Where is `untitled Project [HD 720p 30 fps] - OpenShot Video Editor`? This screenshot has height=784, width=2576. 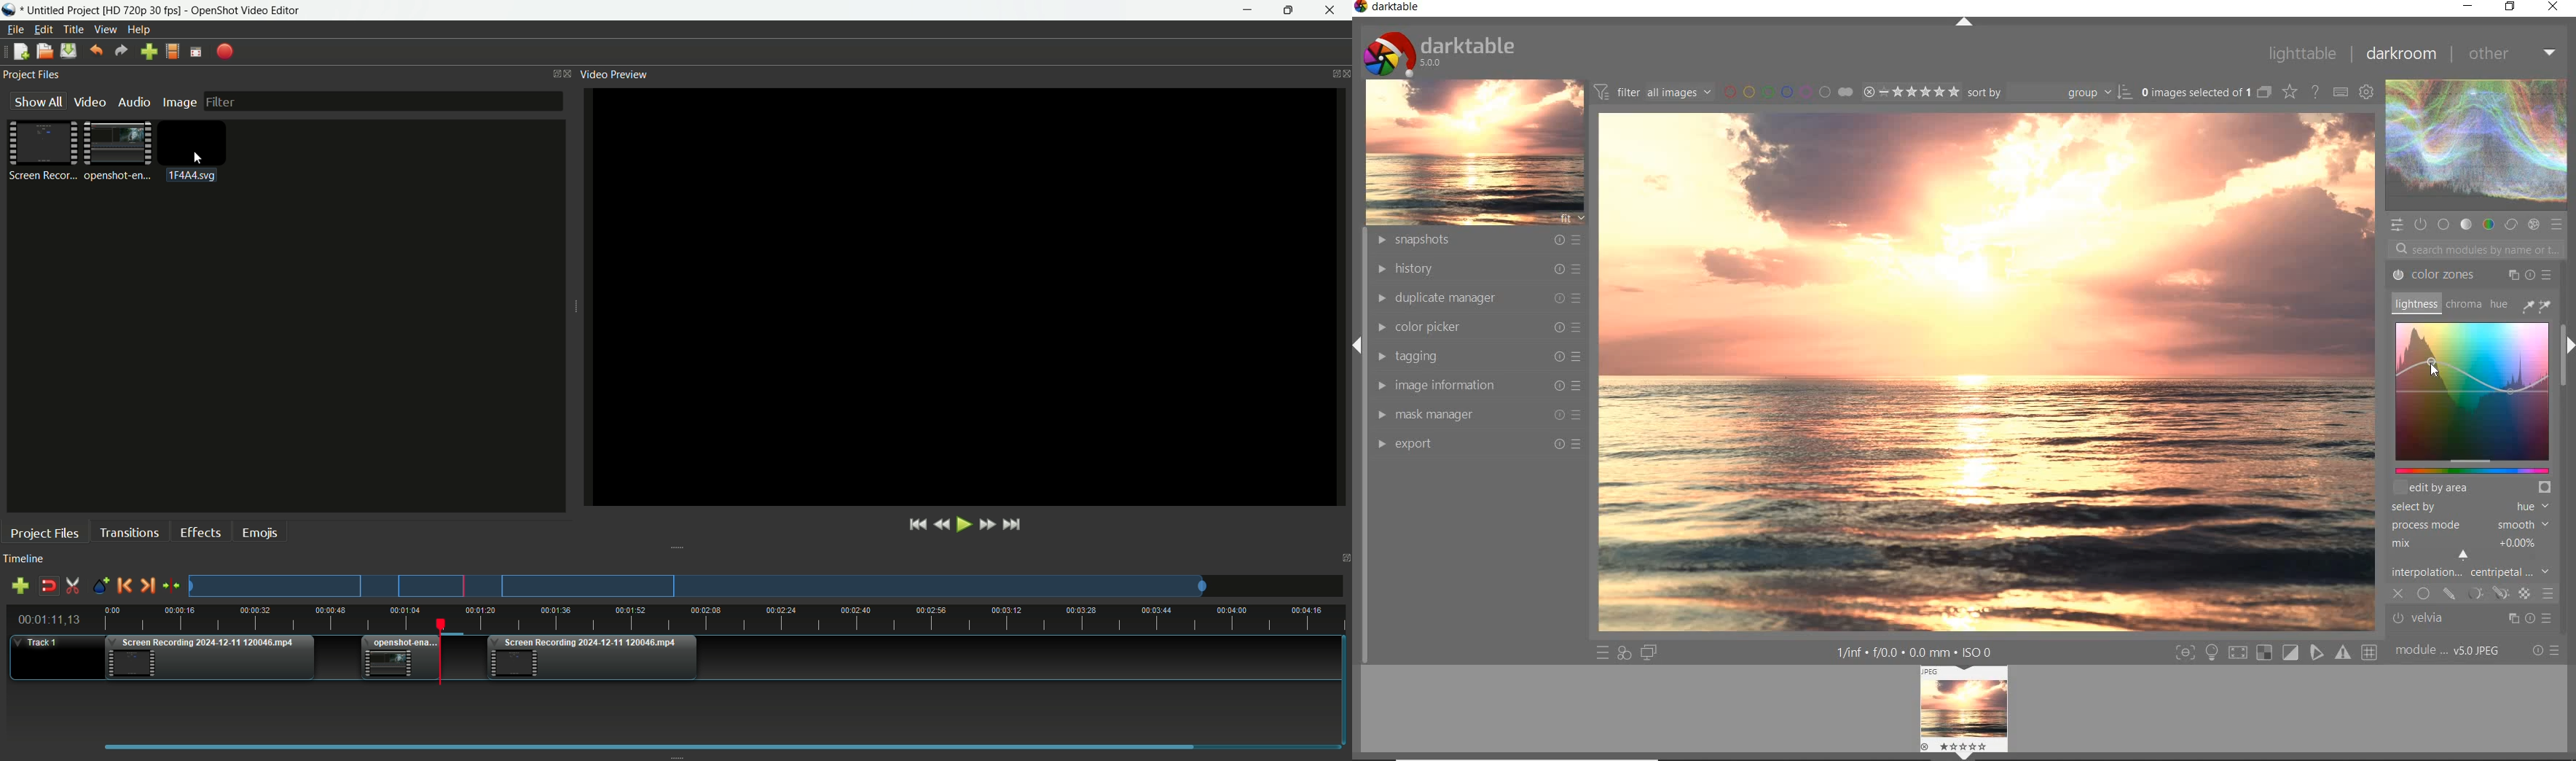
untitled Project [HD 720p 30 fps] - OpenShot Video Editor is located at coordinates (165, 9).